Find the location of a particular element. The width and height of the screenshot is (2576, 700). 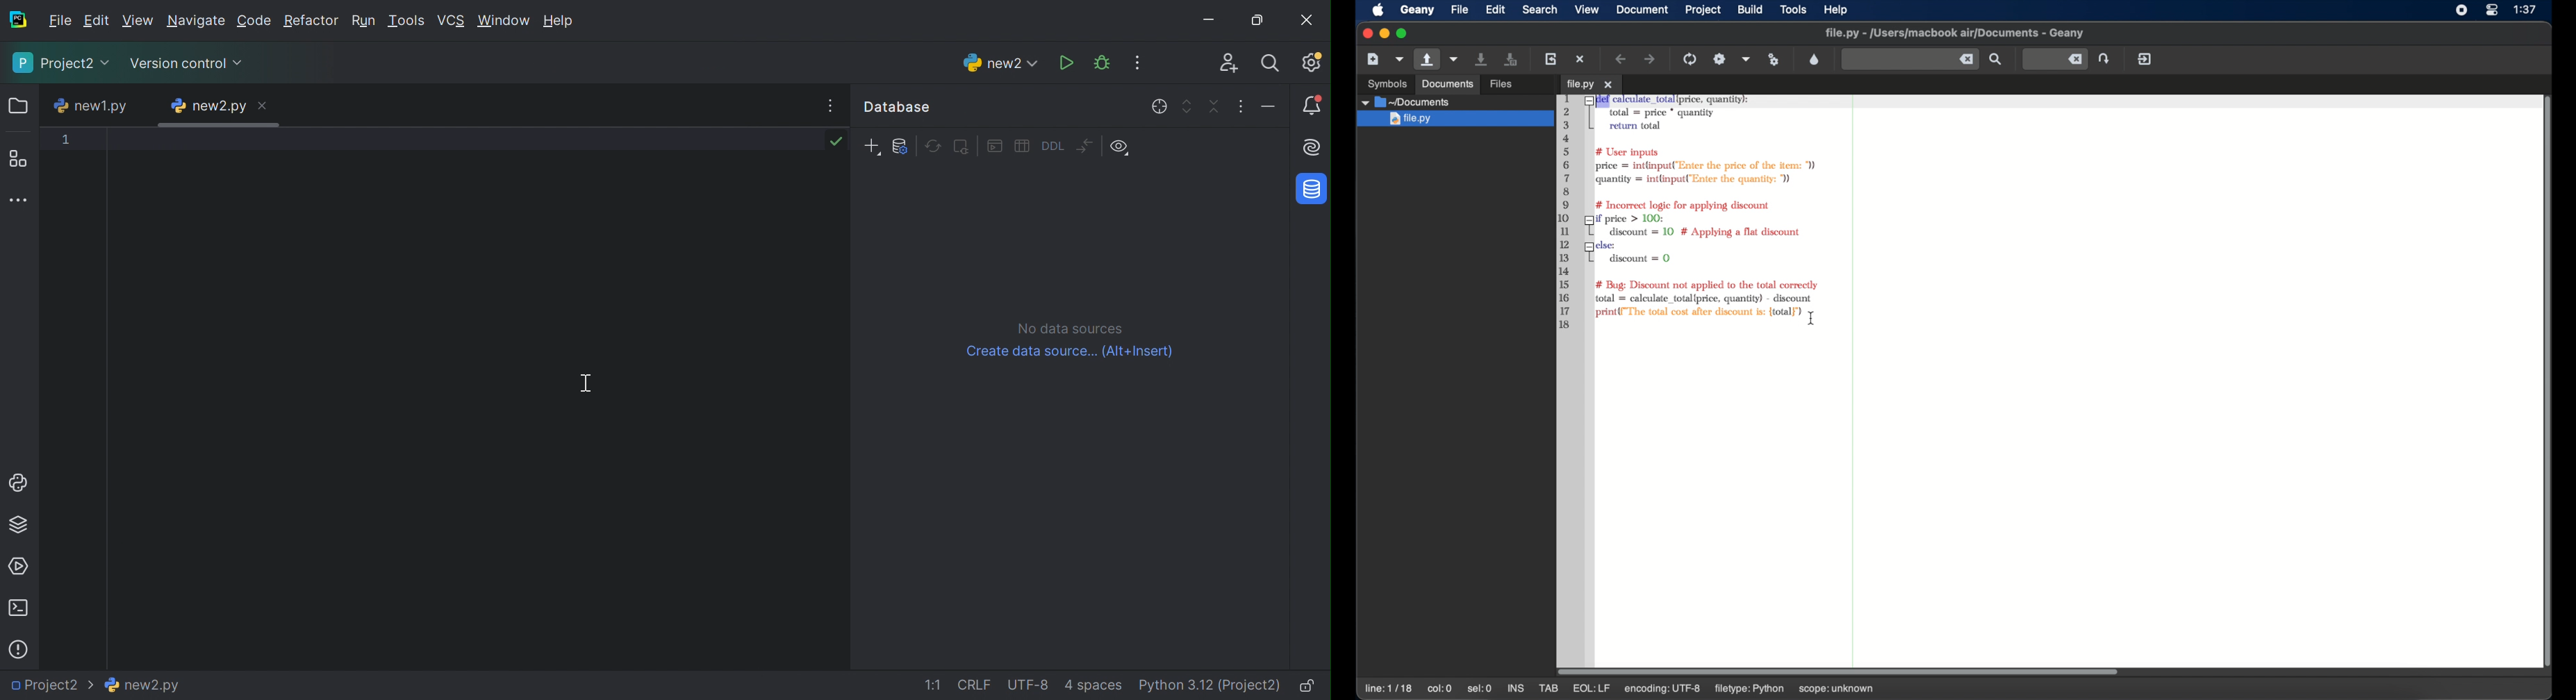

Close is located at coordinates (1309, 21).